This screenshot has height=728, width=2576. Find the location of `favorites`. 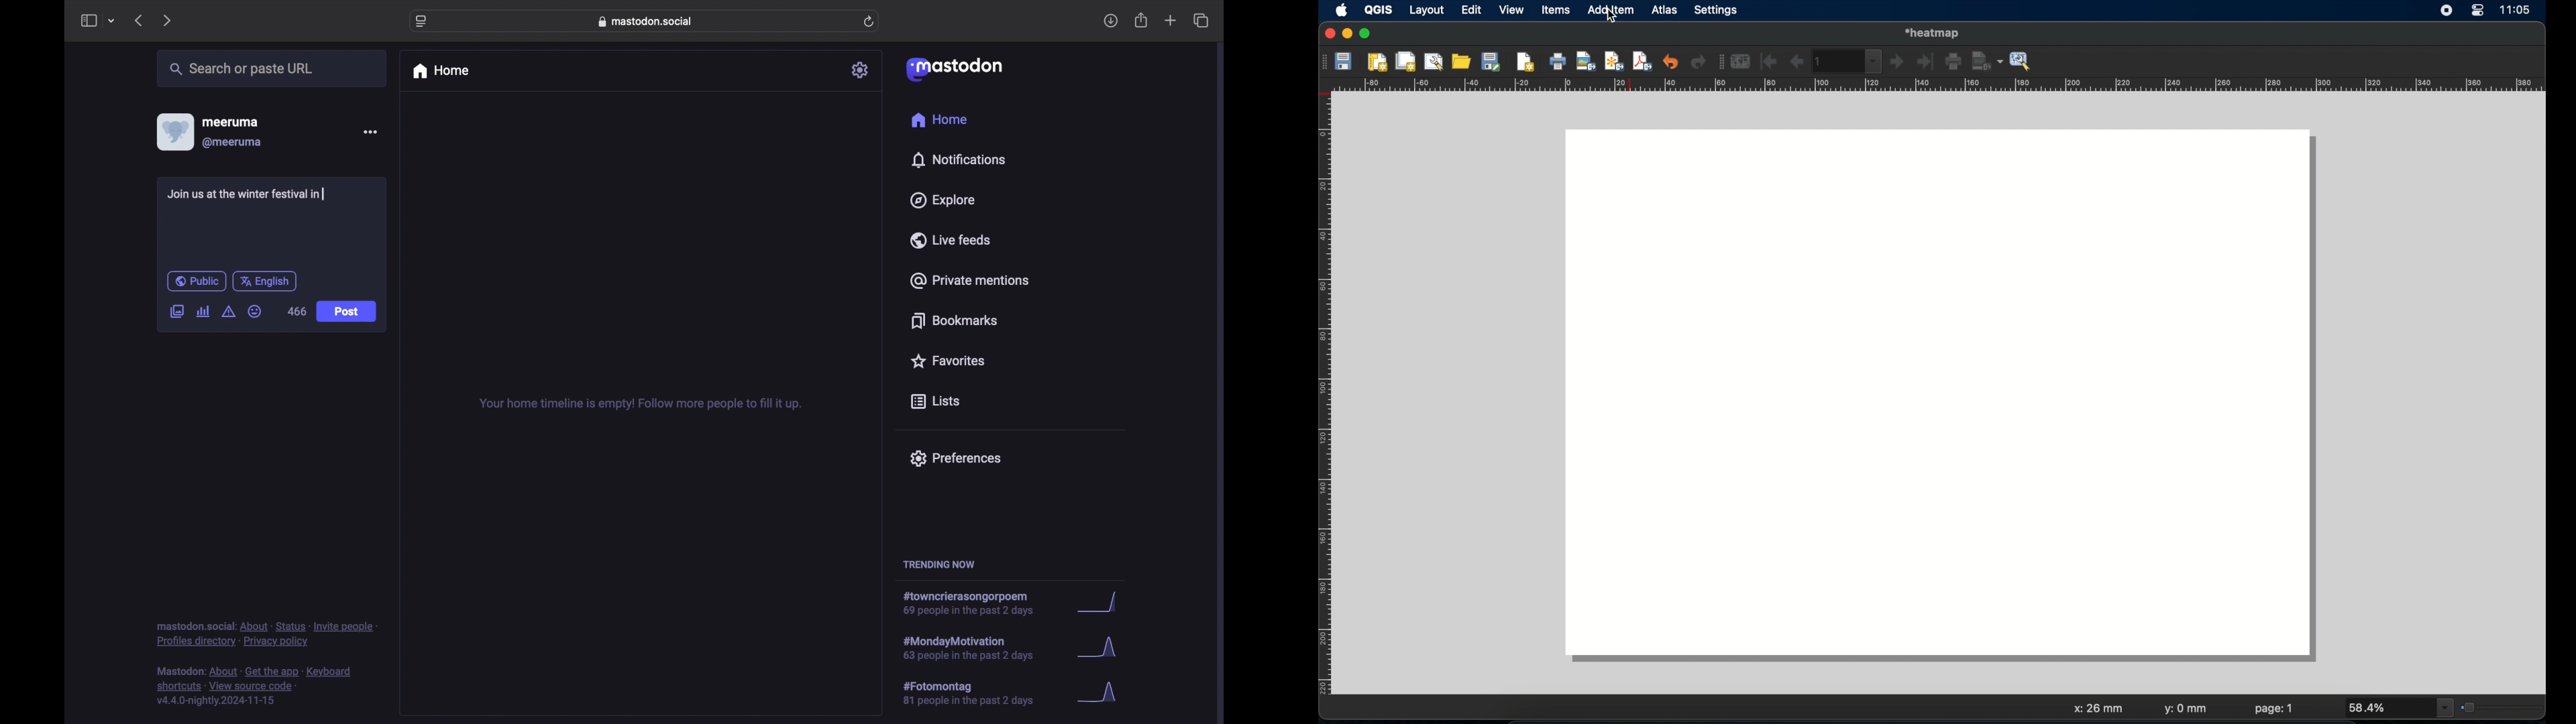

favorites is located at coordinates (947, 361).